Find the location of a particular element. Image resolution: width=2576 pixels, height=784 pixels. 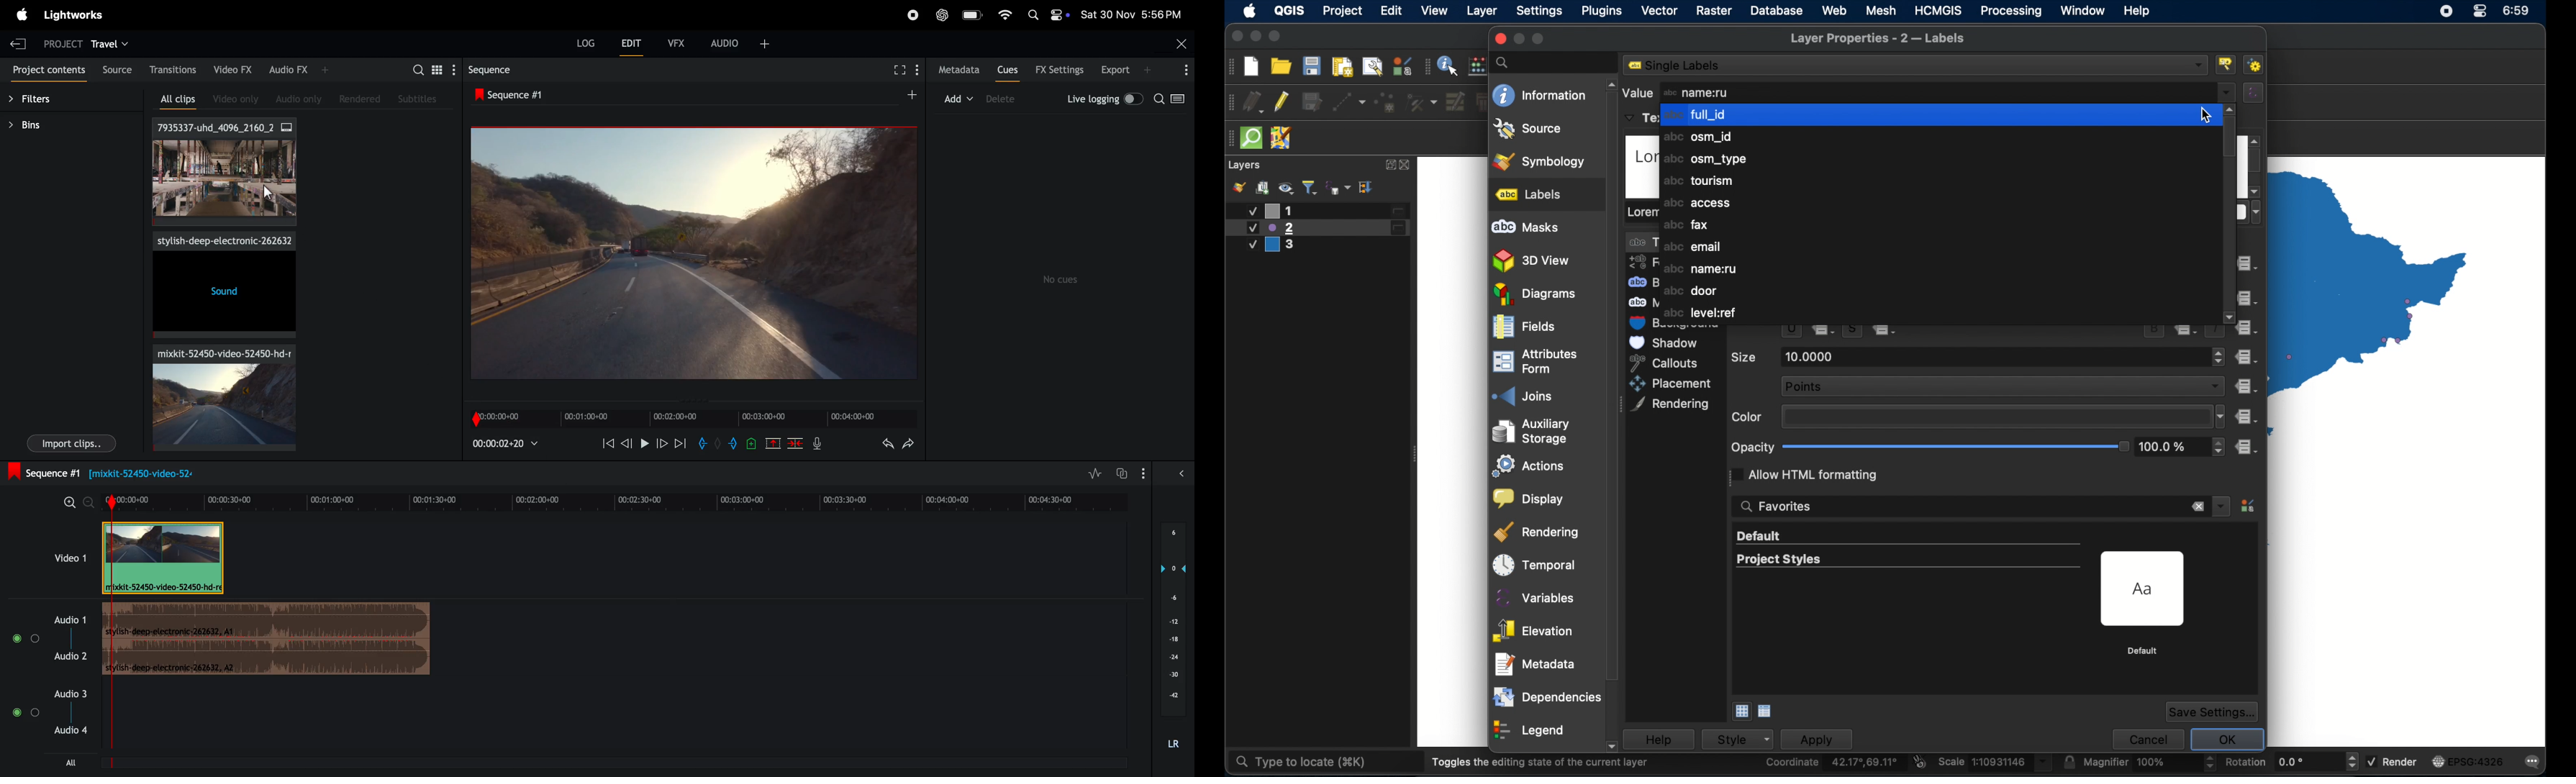

osm_type is located at coordinates (1704, 160).